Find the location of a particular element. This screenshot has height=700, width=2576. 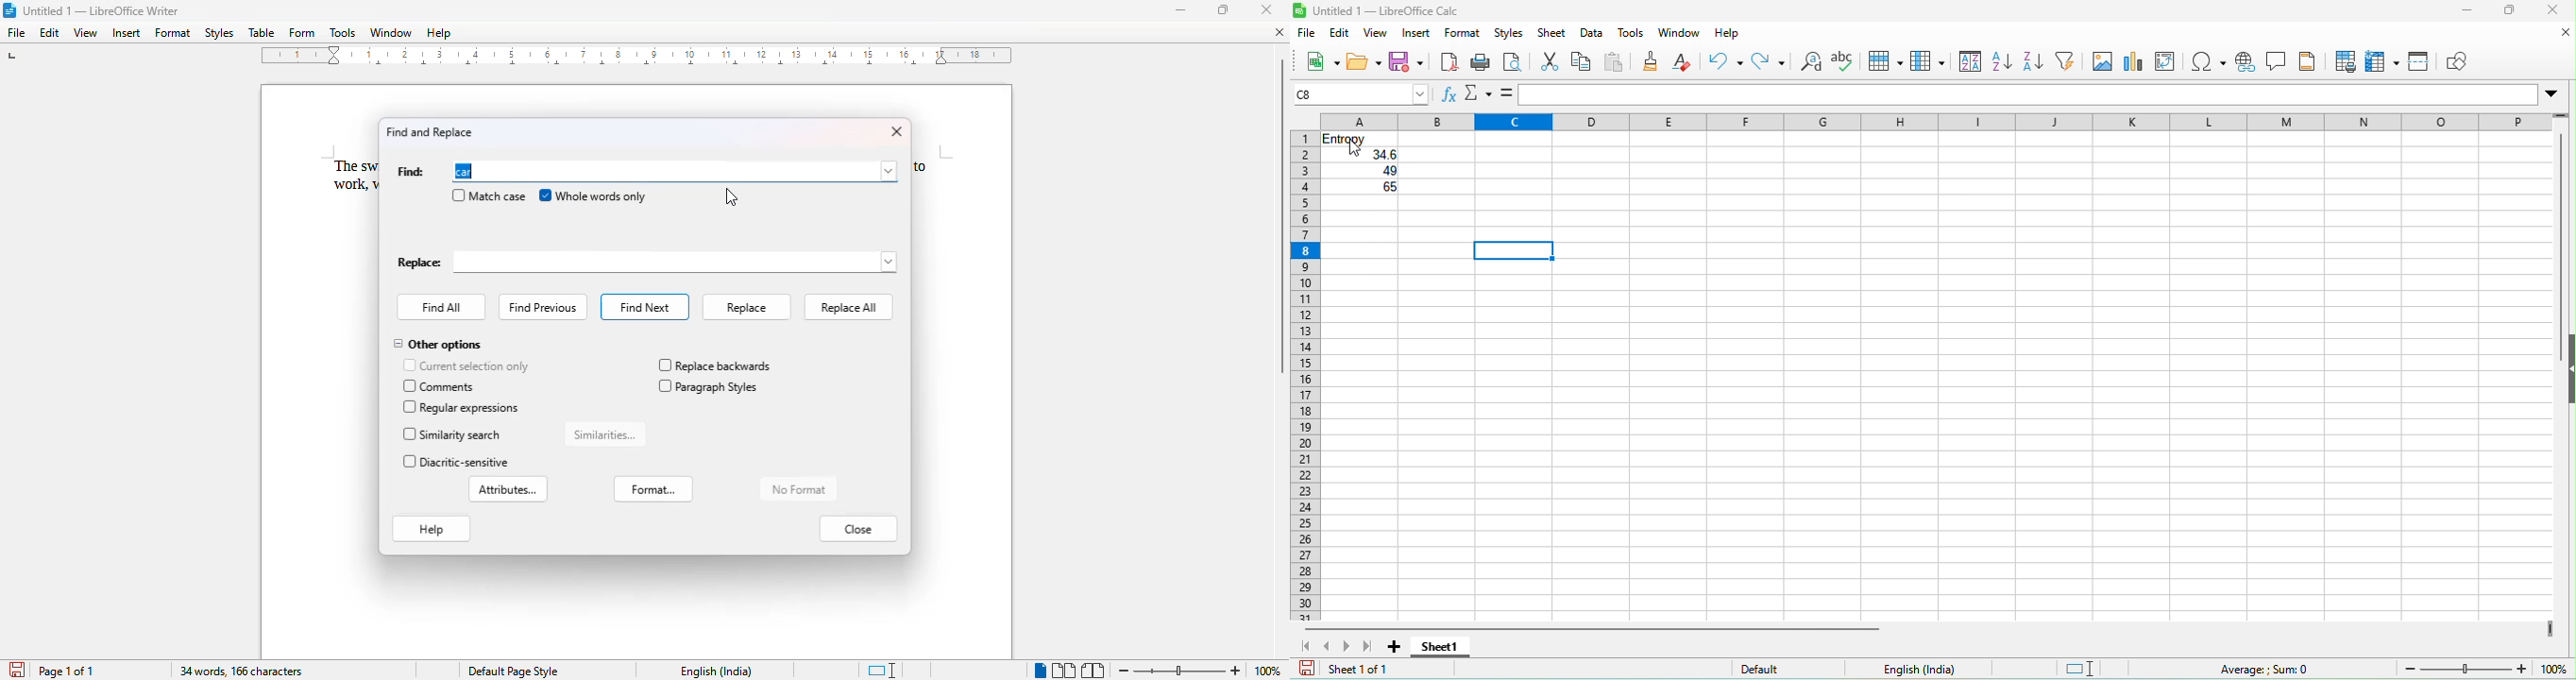

edit is located at coordinates (1341, 35).